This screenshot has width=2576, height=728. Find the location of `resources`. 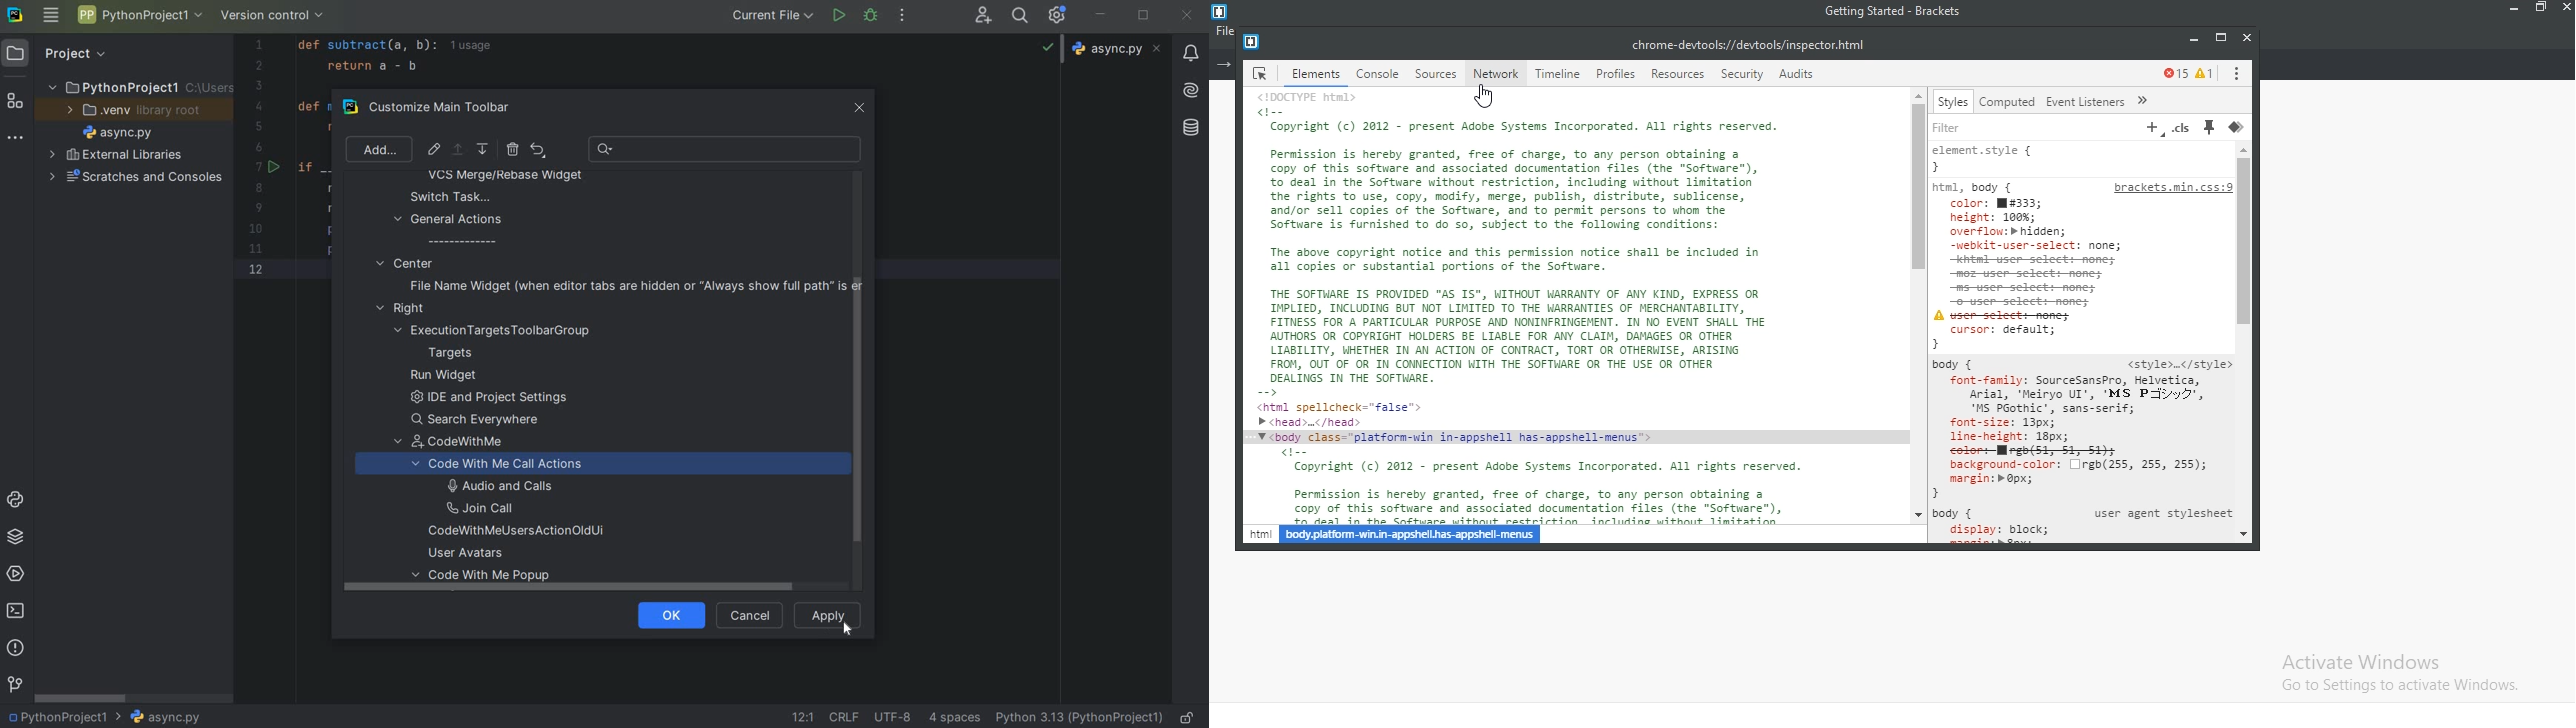

resources is located at coordinates (1678, 73).